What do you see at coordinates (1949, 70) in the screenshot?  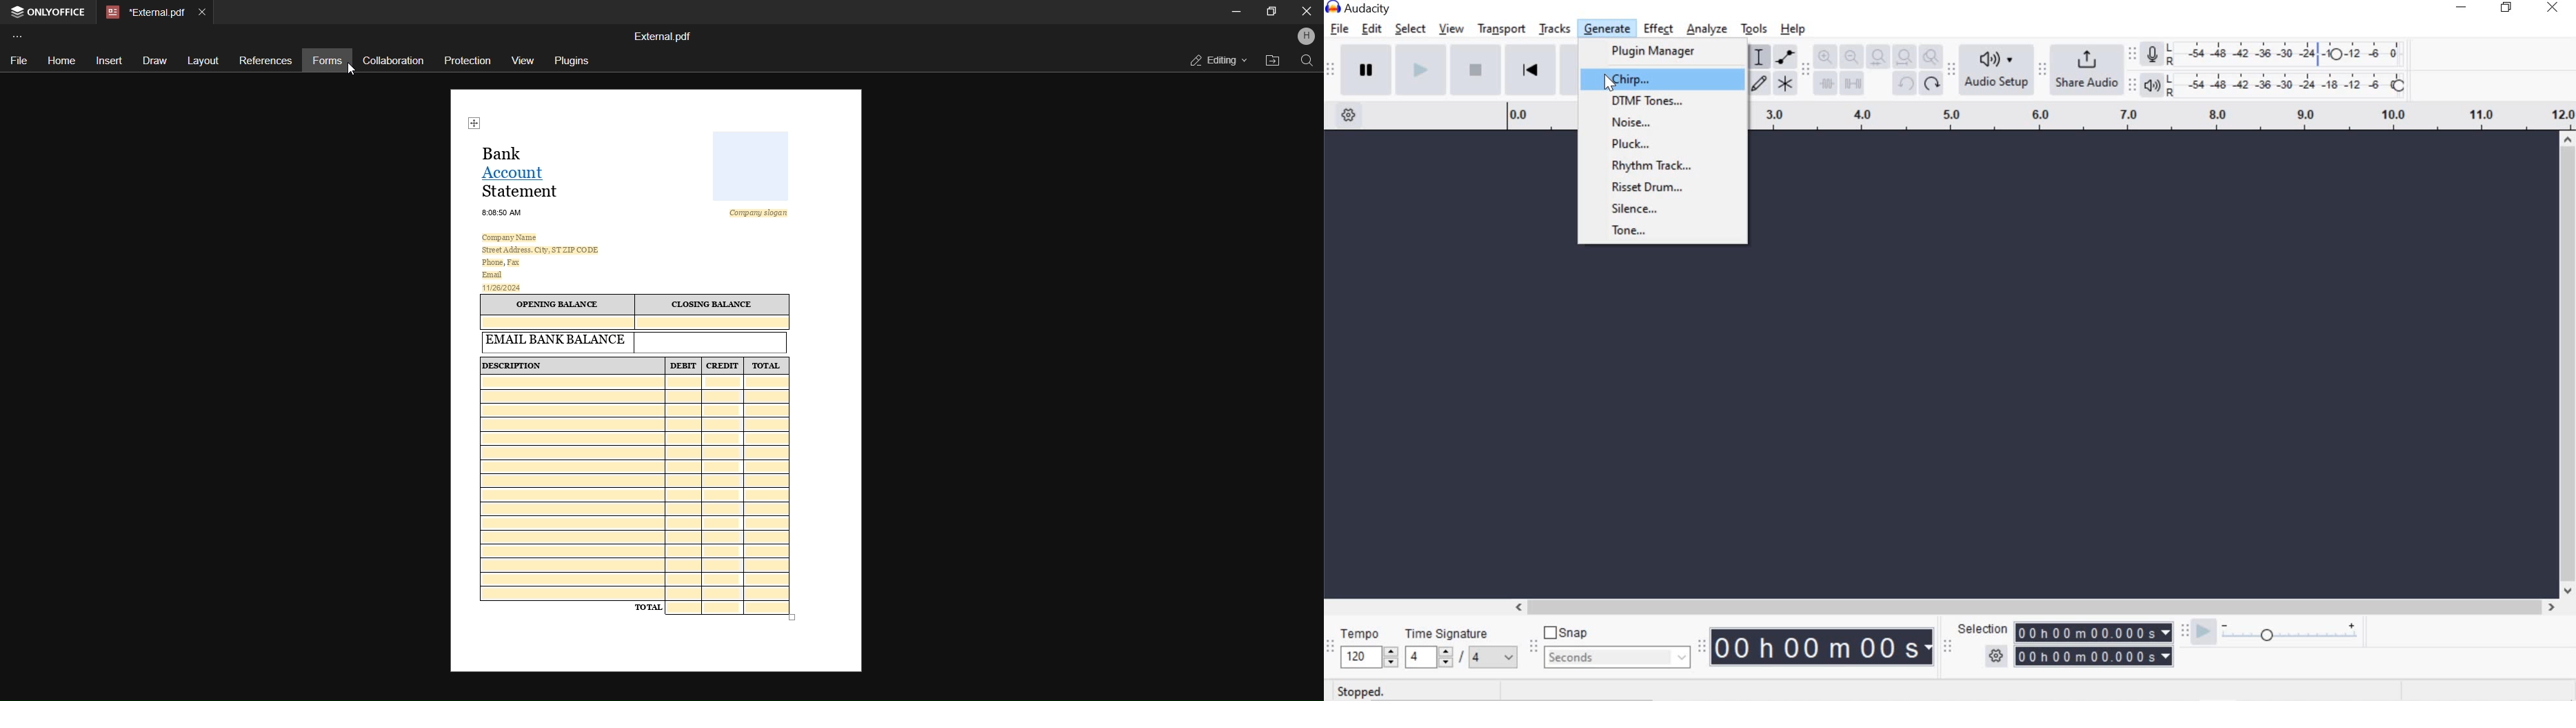 I see `Audio setup toolbar` at bounding box center [1949, 70].